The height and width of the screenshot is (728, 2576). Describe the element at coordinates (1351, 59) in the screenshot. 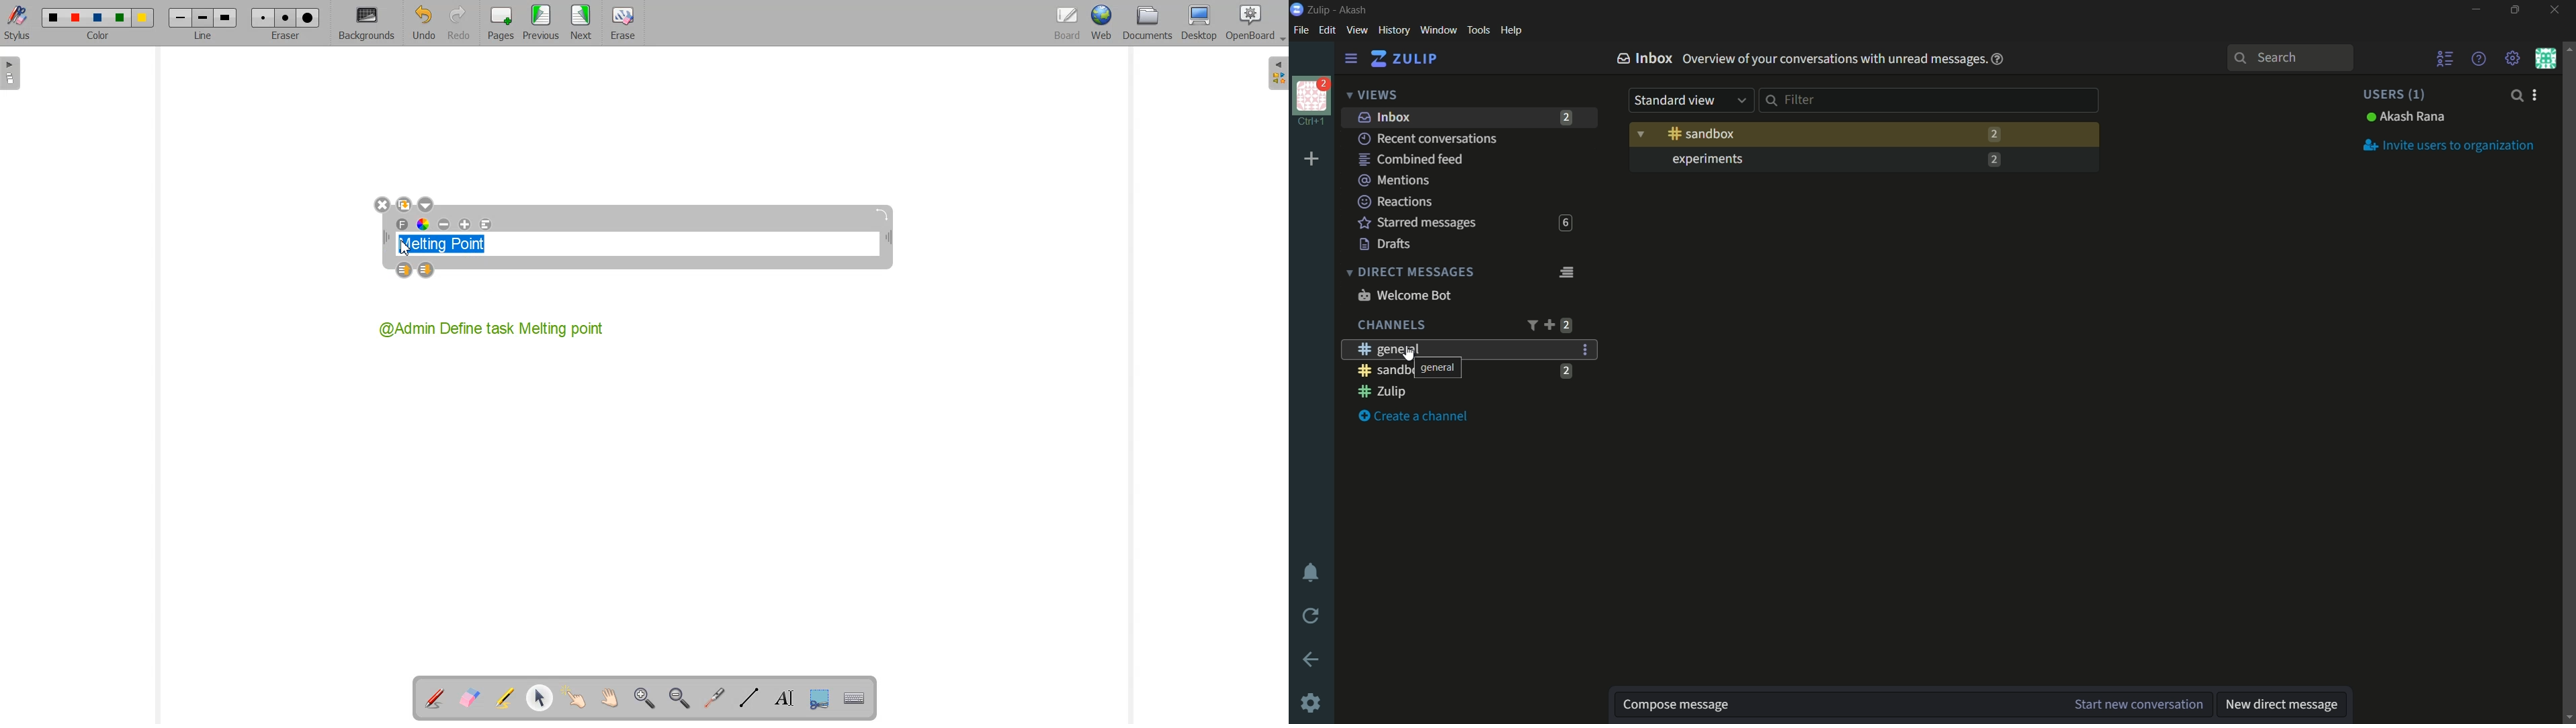

I see `settings` at that location.